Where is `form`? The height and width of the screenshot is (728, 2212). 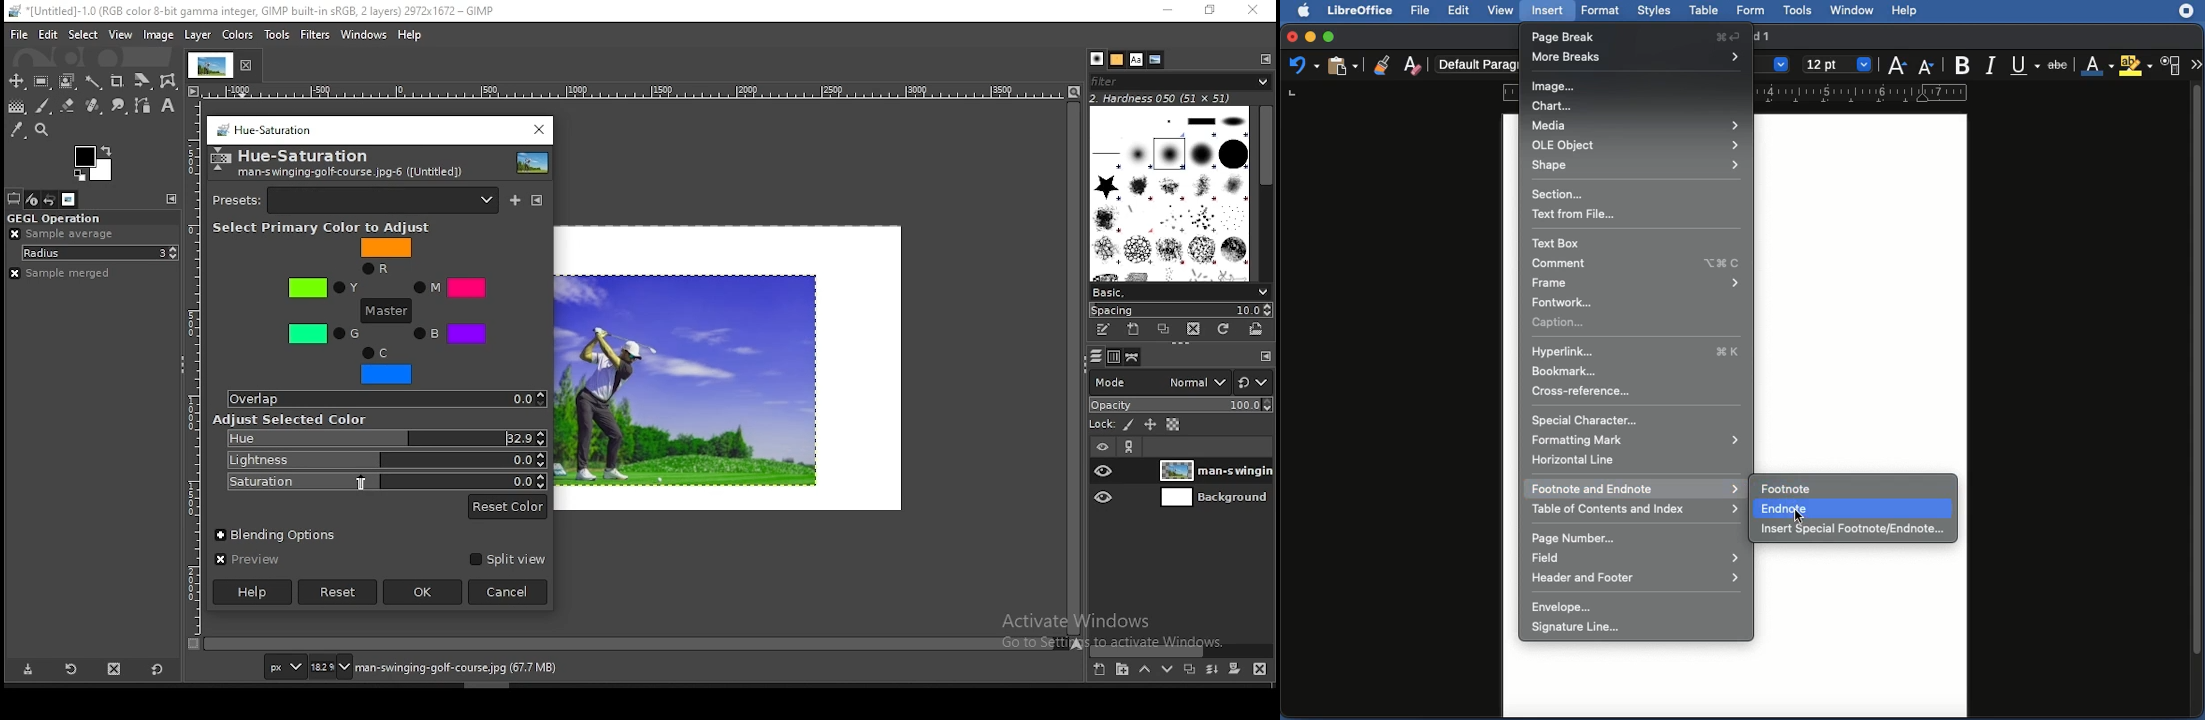 form is located at coordinates (1751, 12).